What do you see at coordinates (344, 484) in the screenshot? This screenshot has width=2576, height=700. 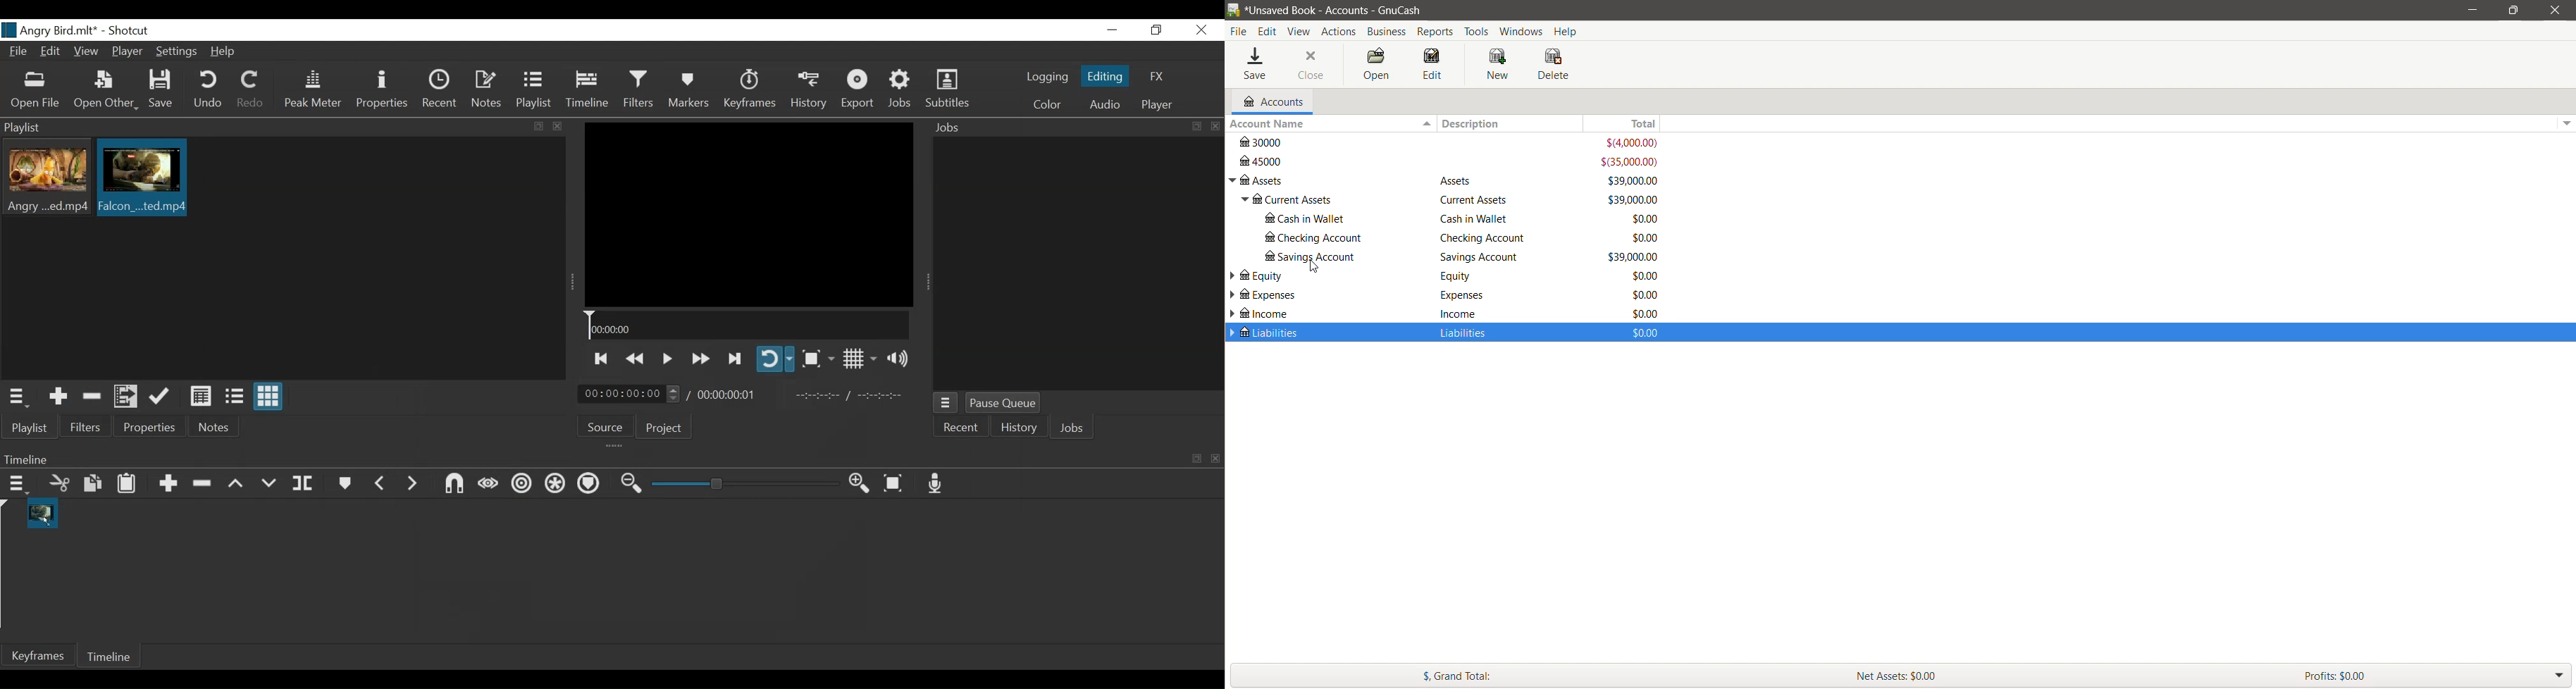 I see `Markers` at bounding box center [344, 484].